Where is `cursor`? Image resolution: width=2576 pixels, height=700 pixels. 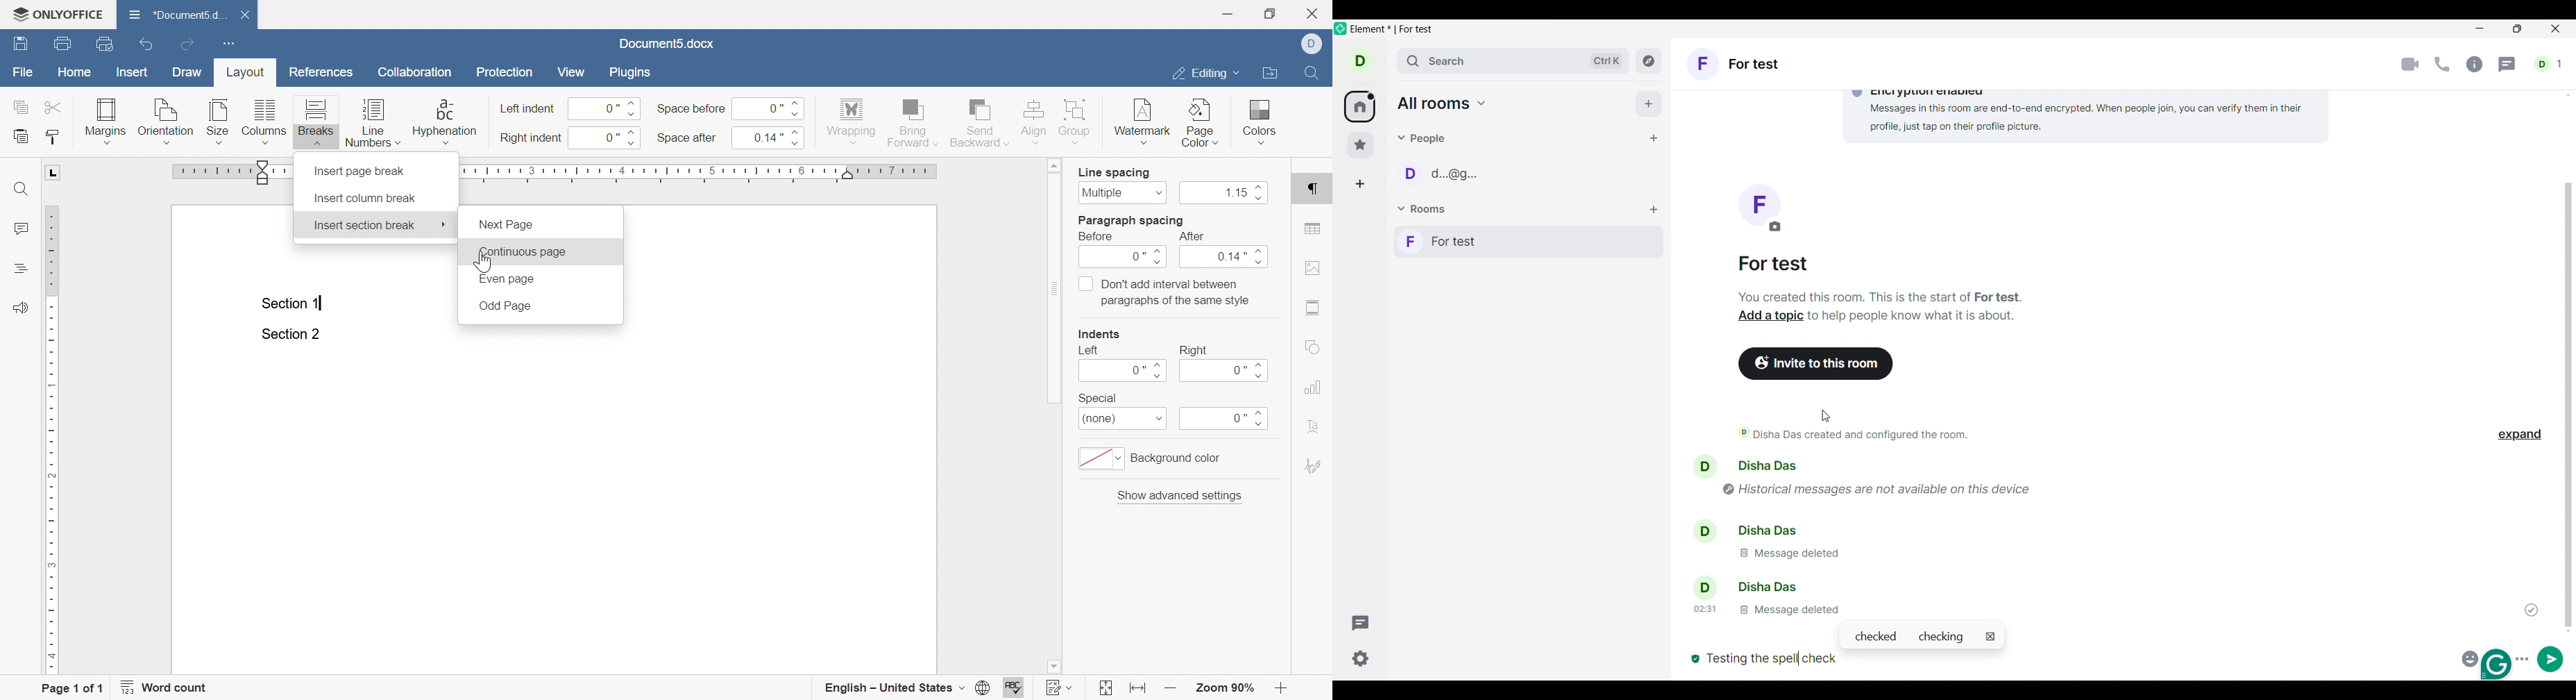 cursor is located at coordinates (485, 262).